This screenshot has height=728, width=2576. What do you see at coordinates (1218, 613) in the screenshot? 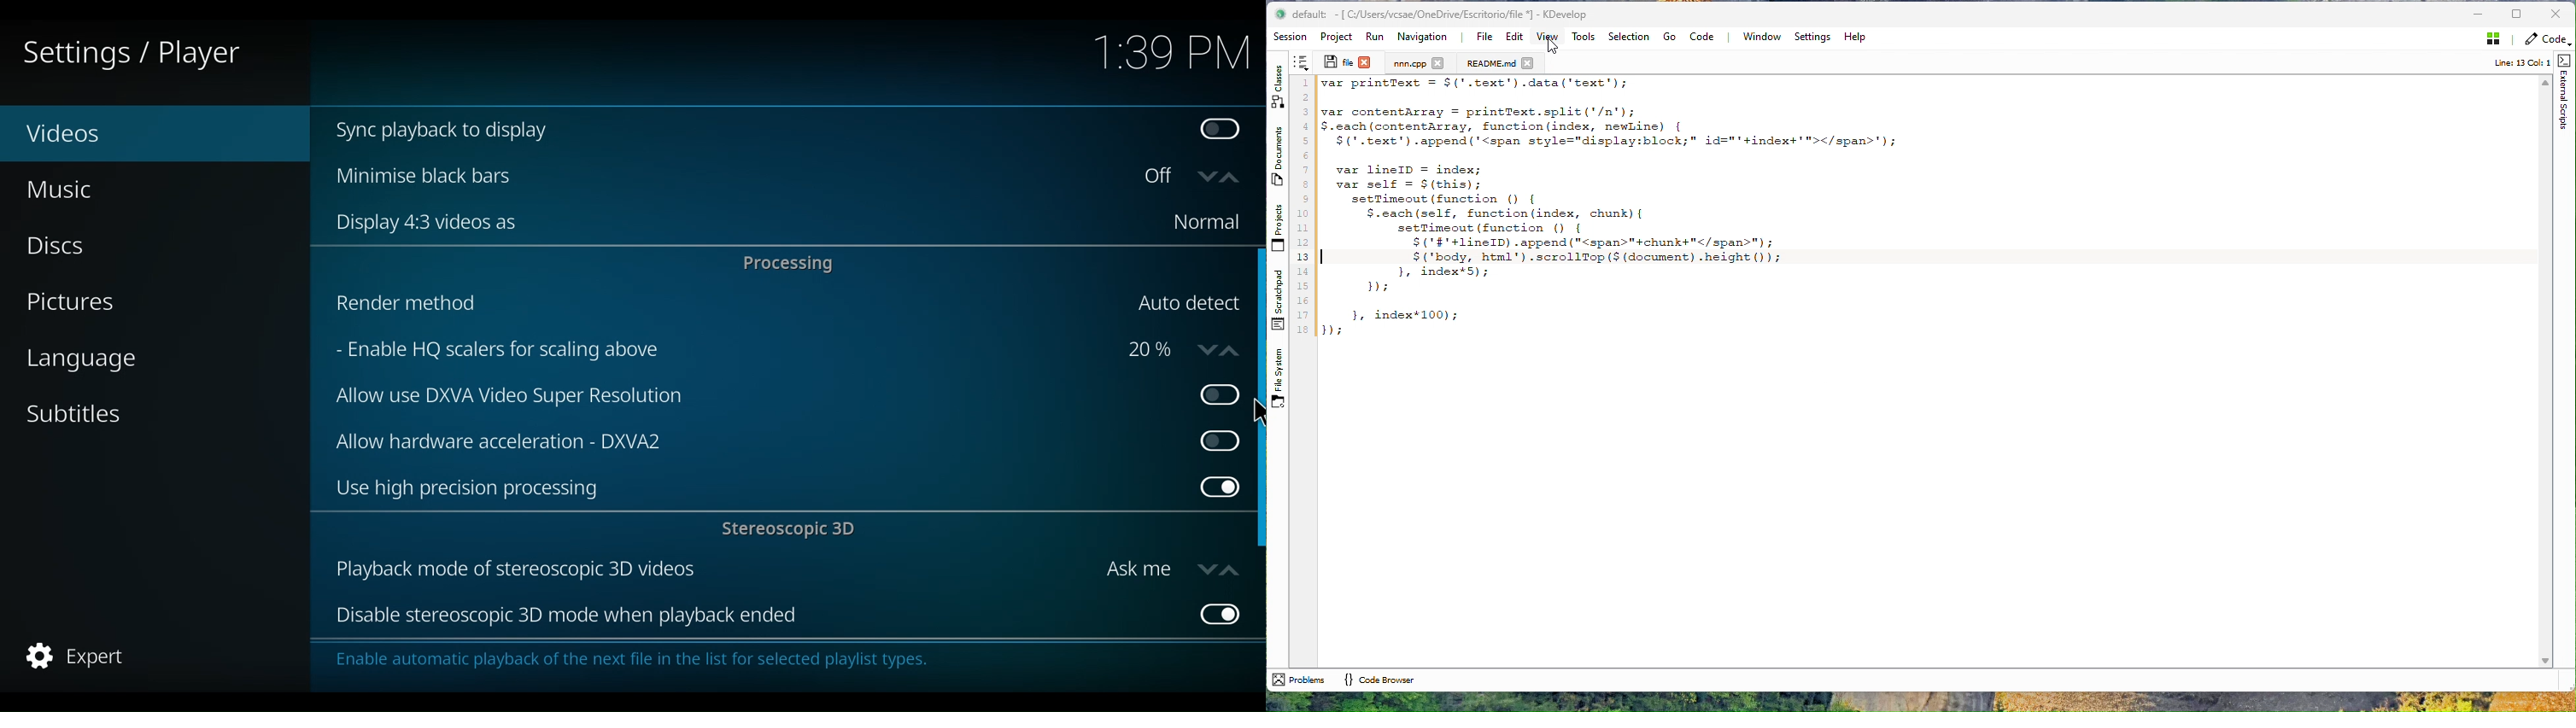
I see `Toggle on/off Disable stereoscopic 3D mode when playback ended` at bounding box center [1218, 613].